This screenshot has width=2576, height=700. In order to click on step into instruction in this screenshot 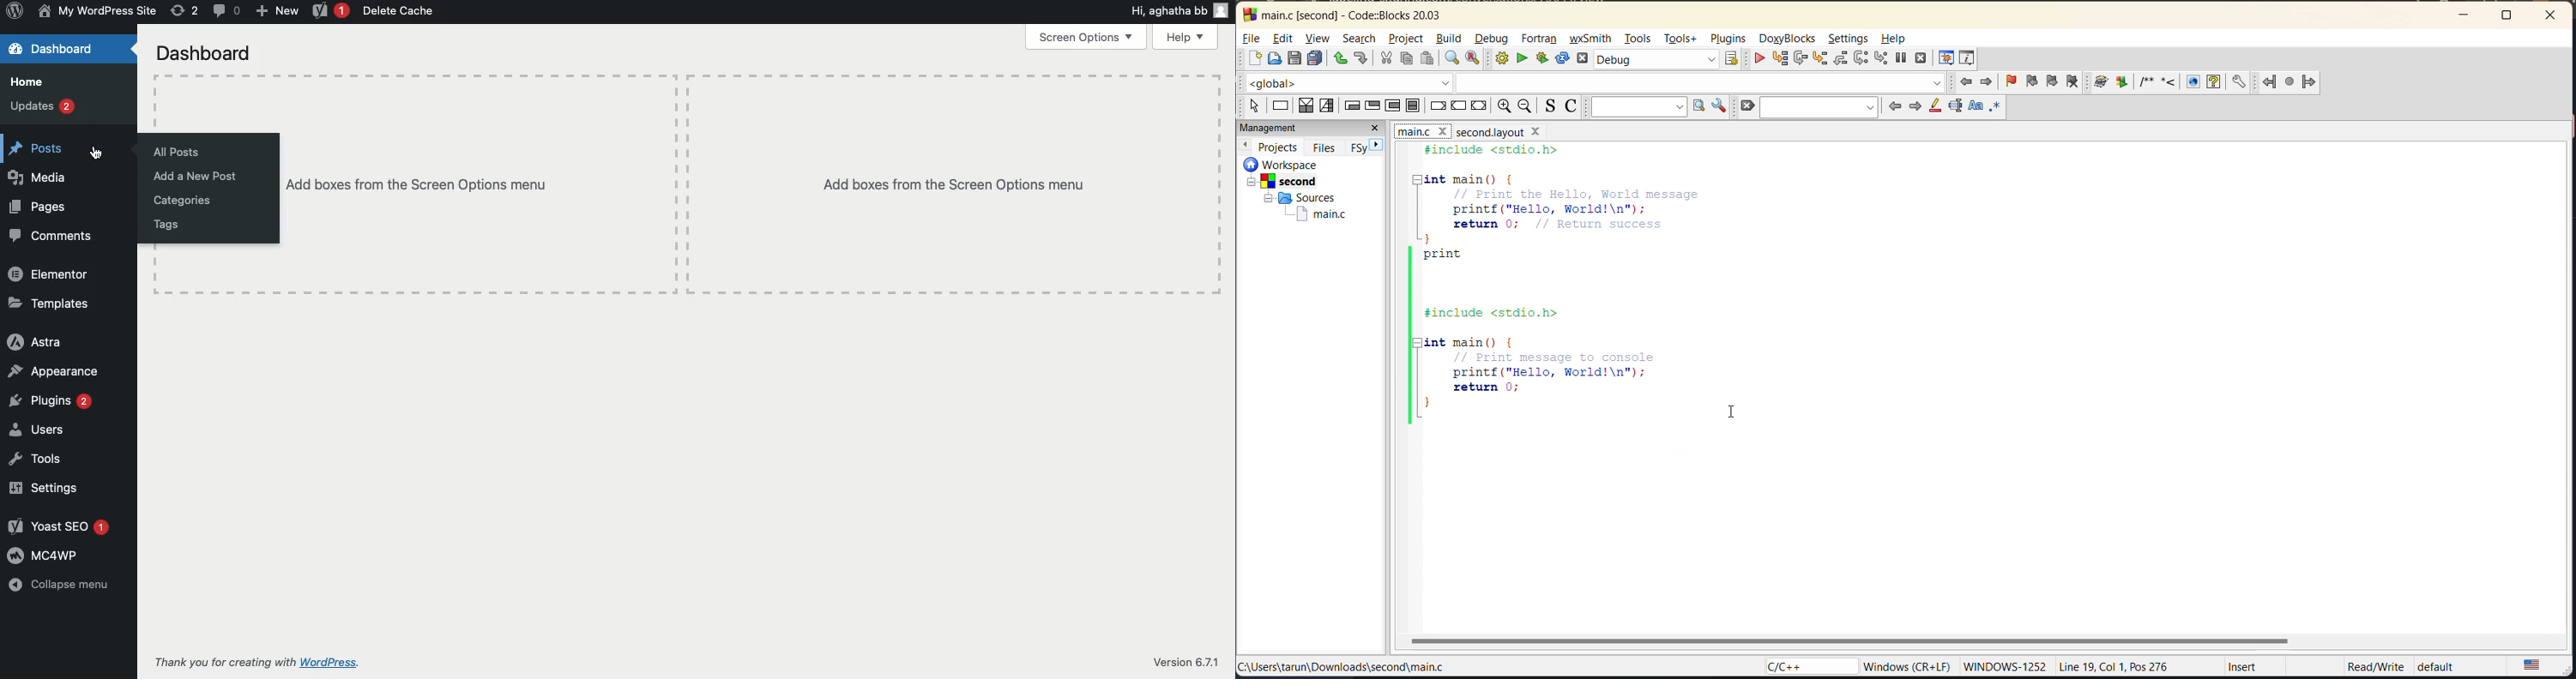, I will do `click(1882, 59)`.